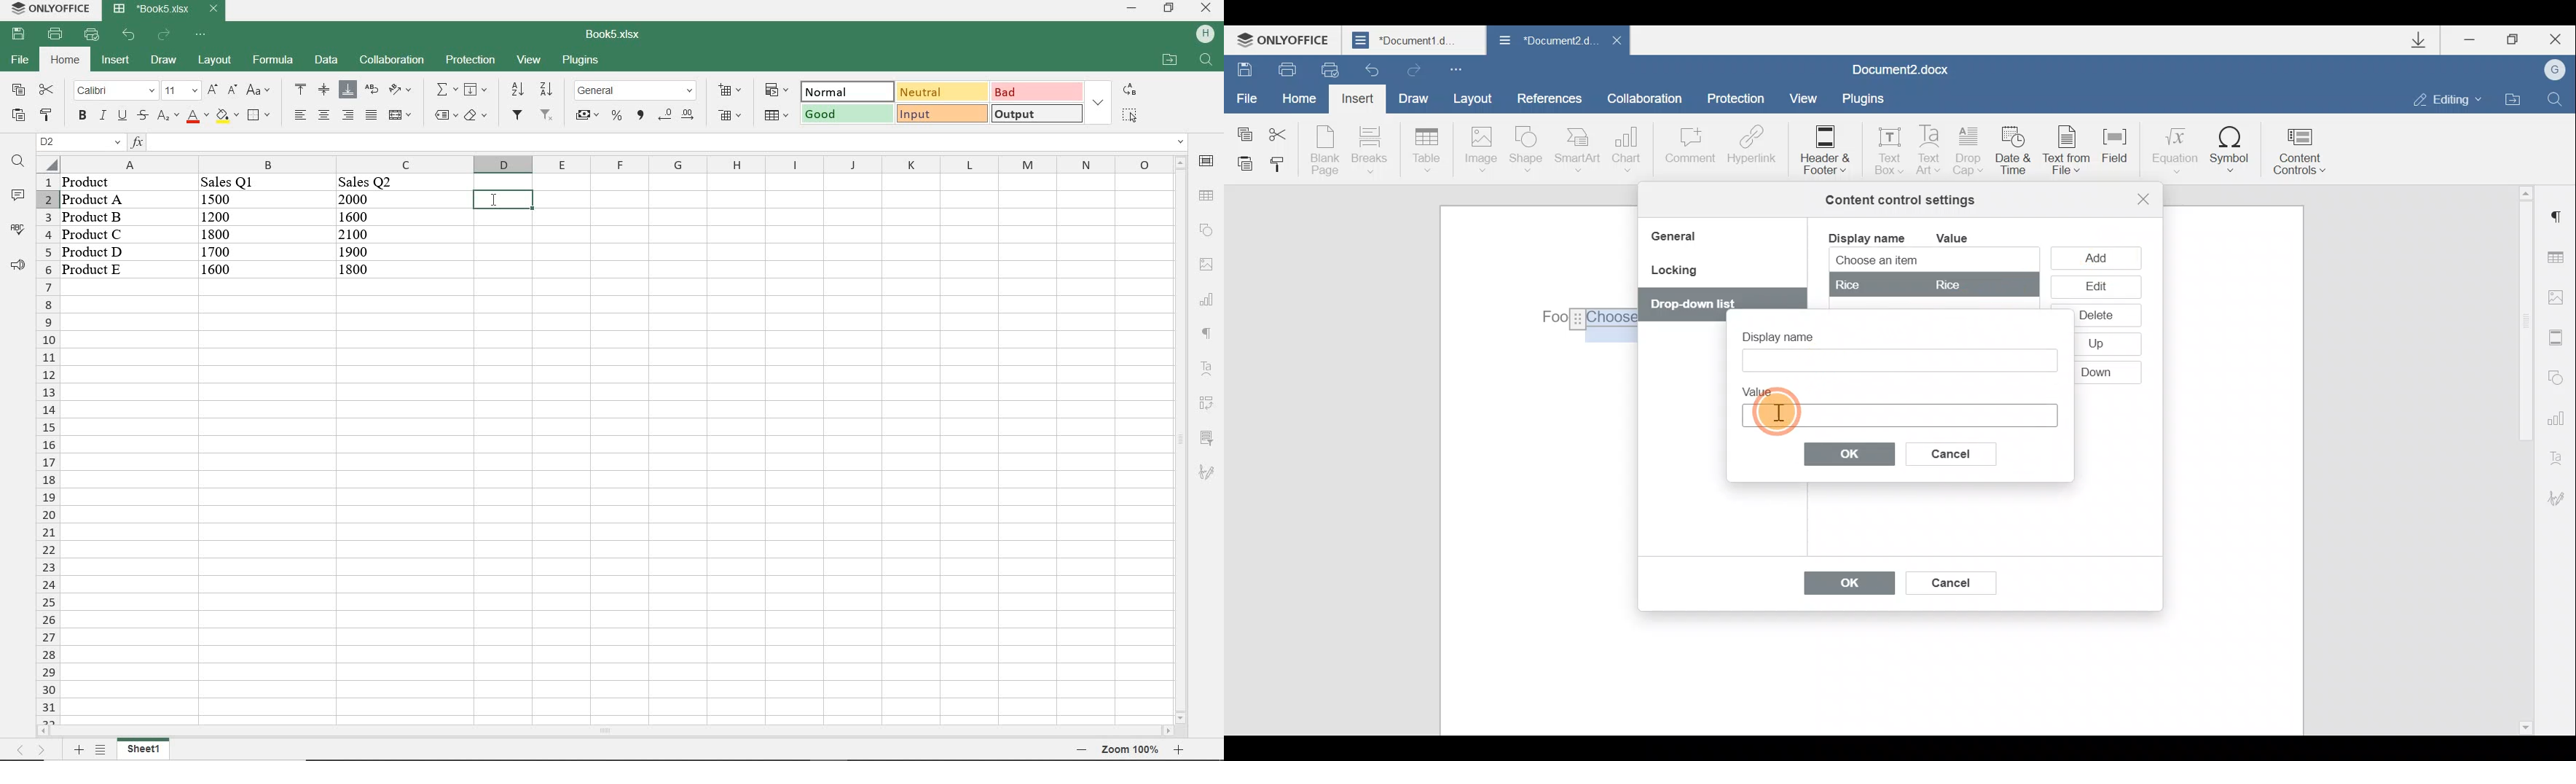 The image size is (2576, 784). I want to click on Signature settings, so click(2562, 498).